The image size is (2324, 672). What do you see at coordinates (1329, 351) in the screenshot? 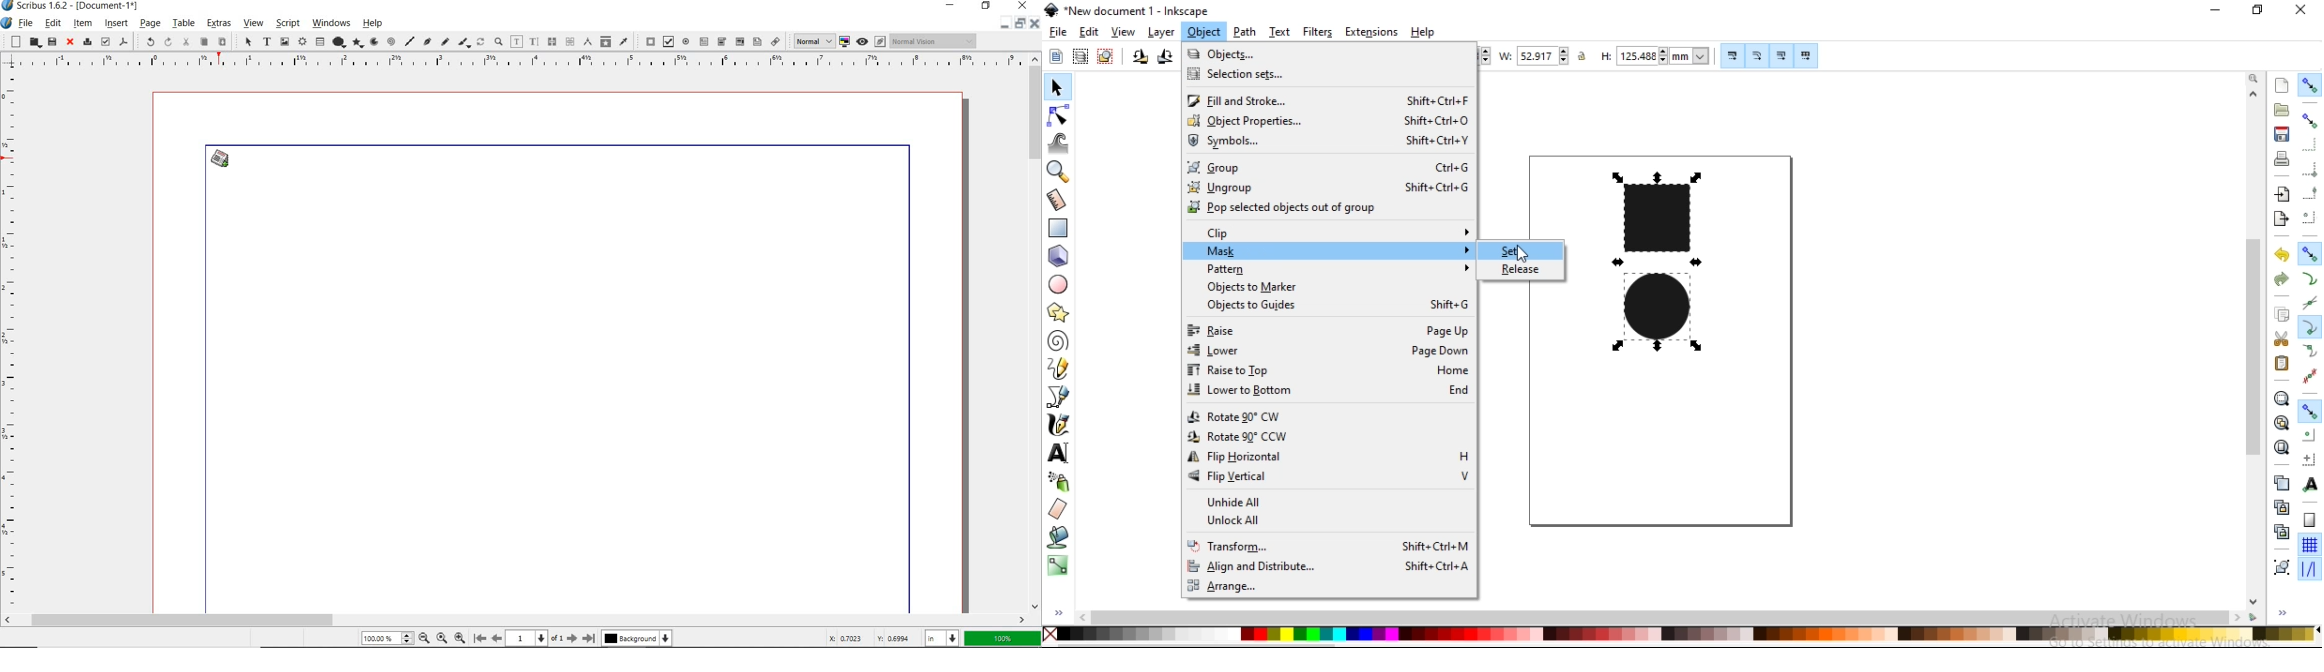
I see `lower` at bounding box center [1329, 351].